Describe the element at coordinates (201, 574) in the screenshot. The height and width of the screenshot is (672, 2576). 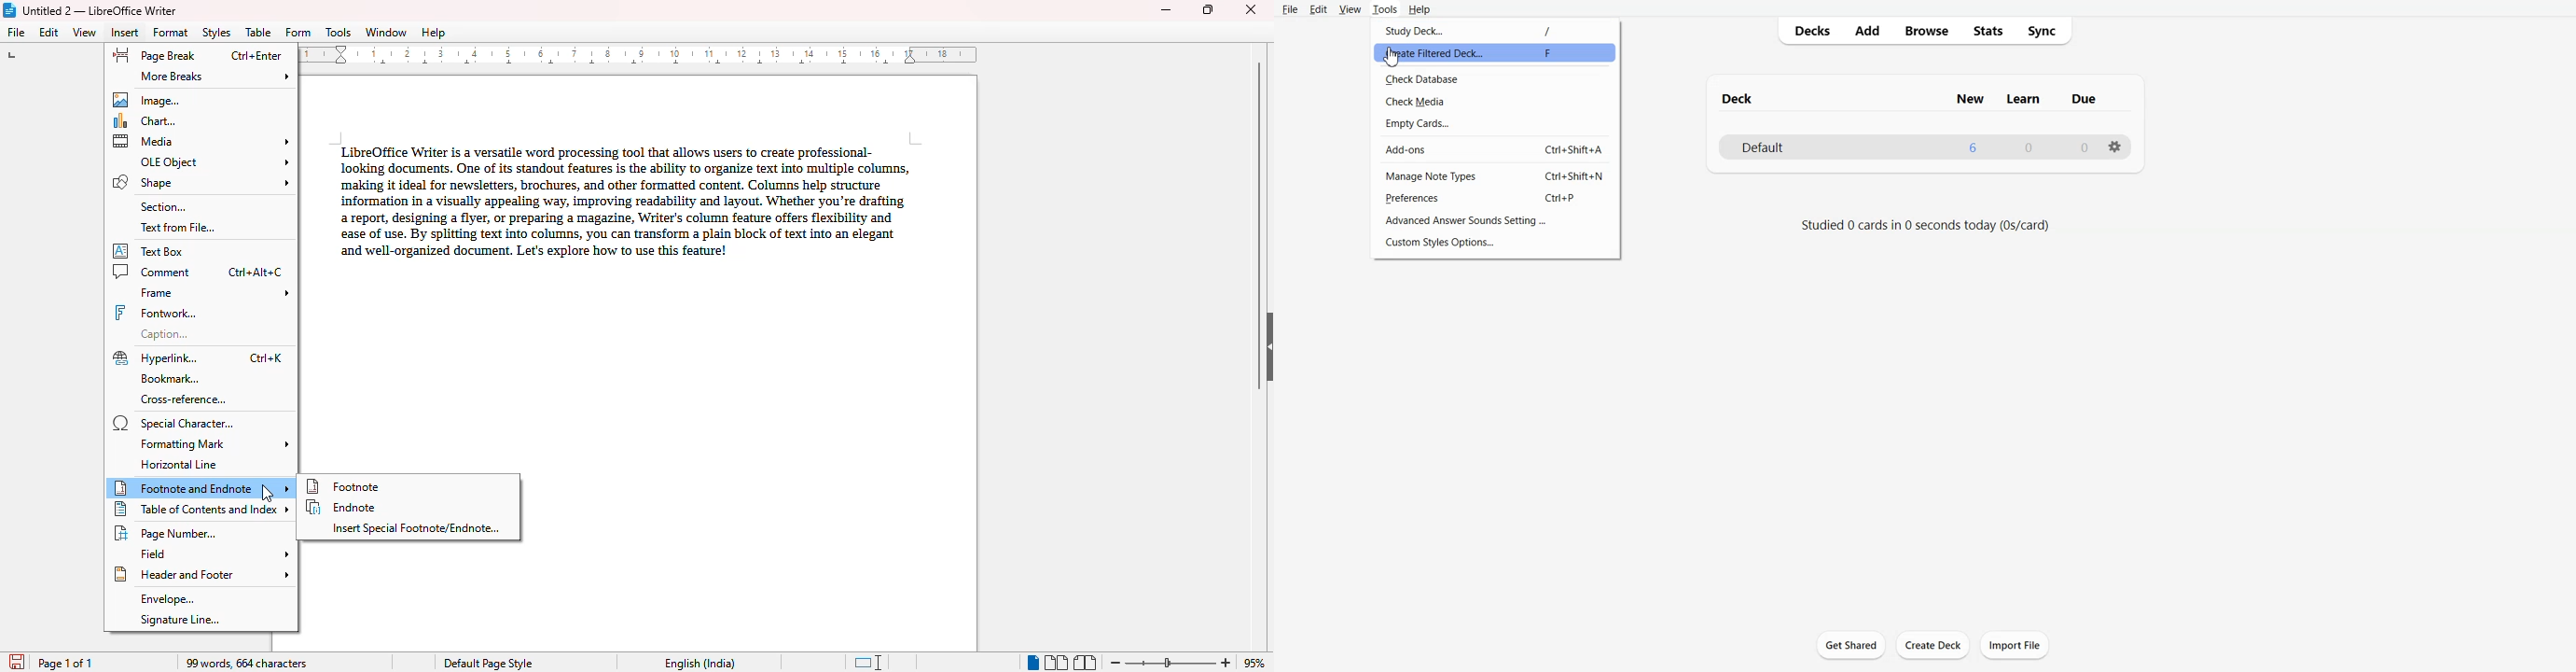
I see `header and footer` at that location.